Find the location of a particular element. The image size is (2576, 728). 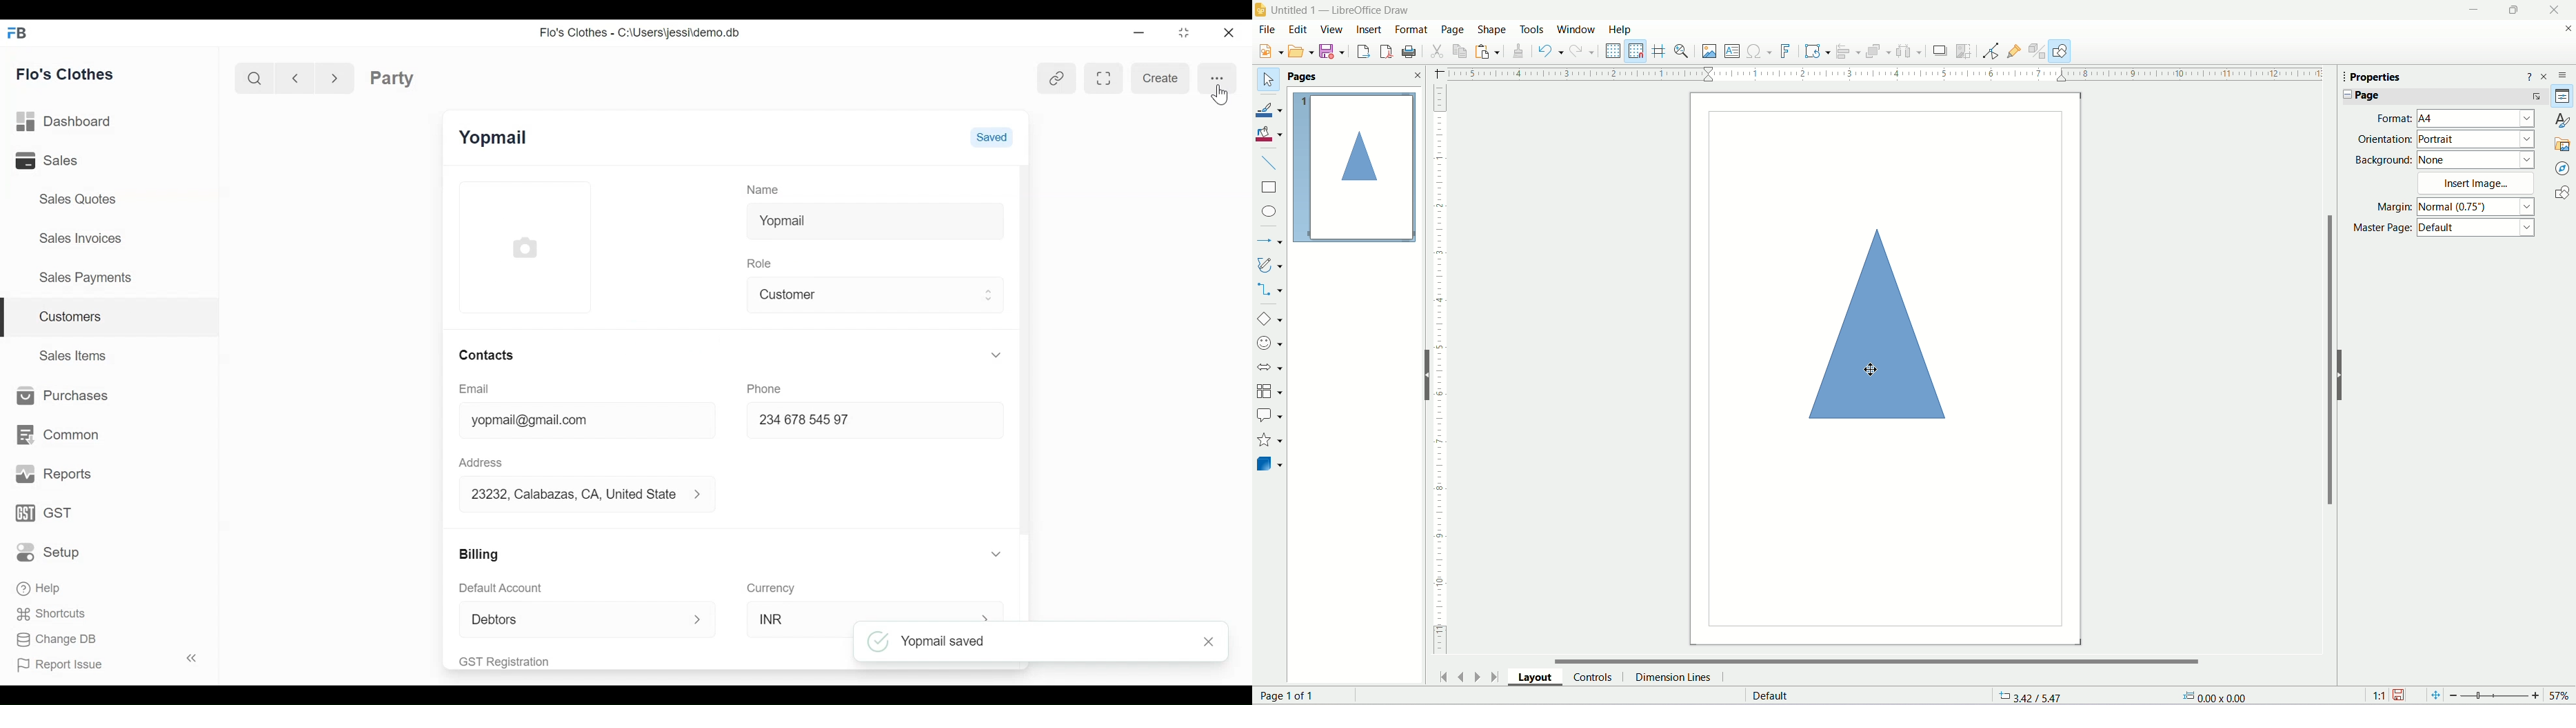

Help is located at coordinates (40, 586).